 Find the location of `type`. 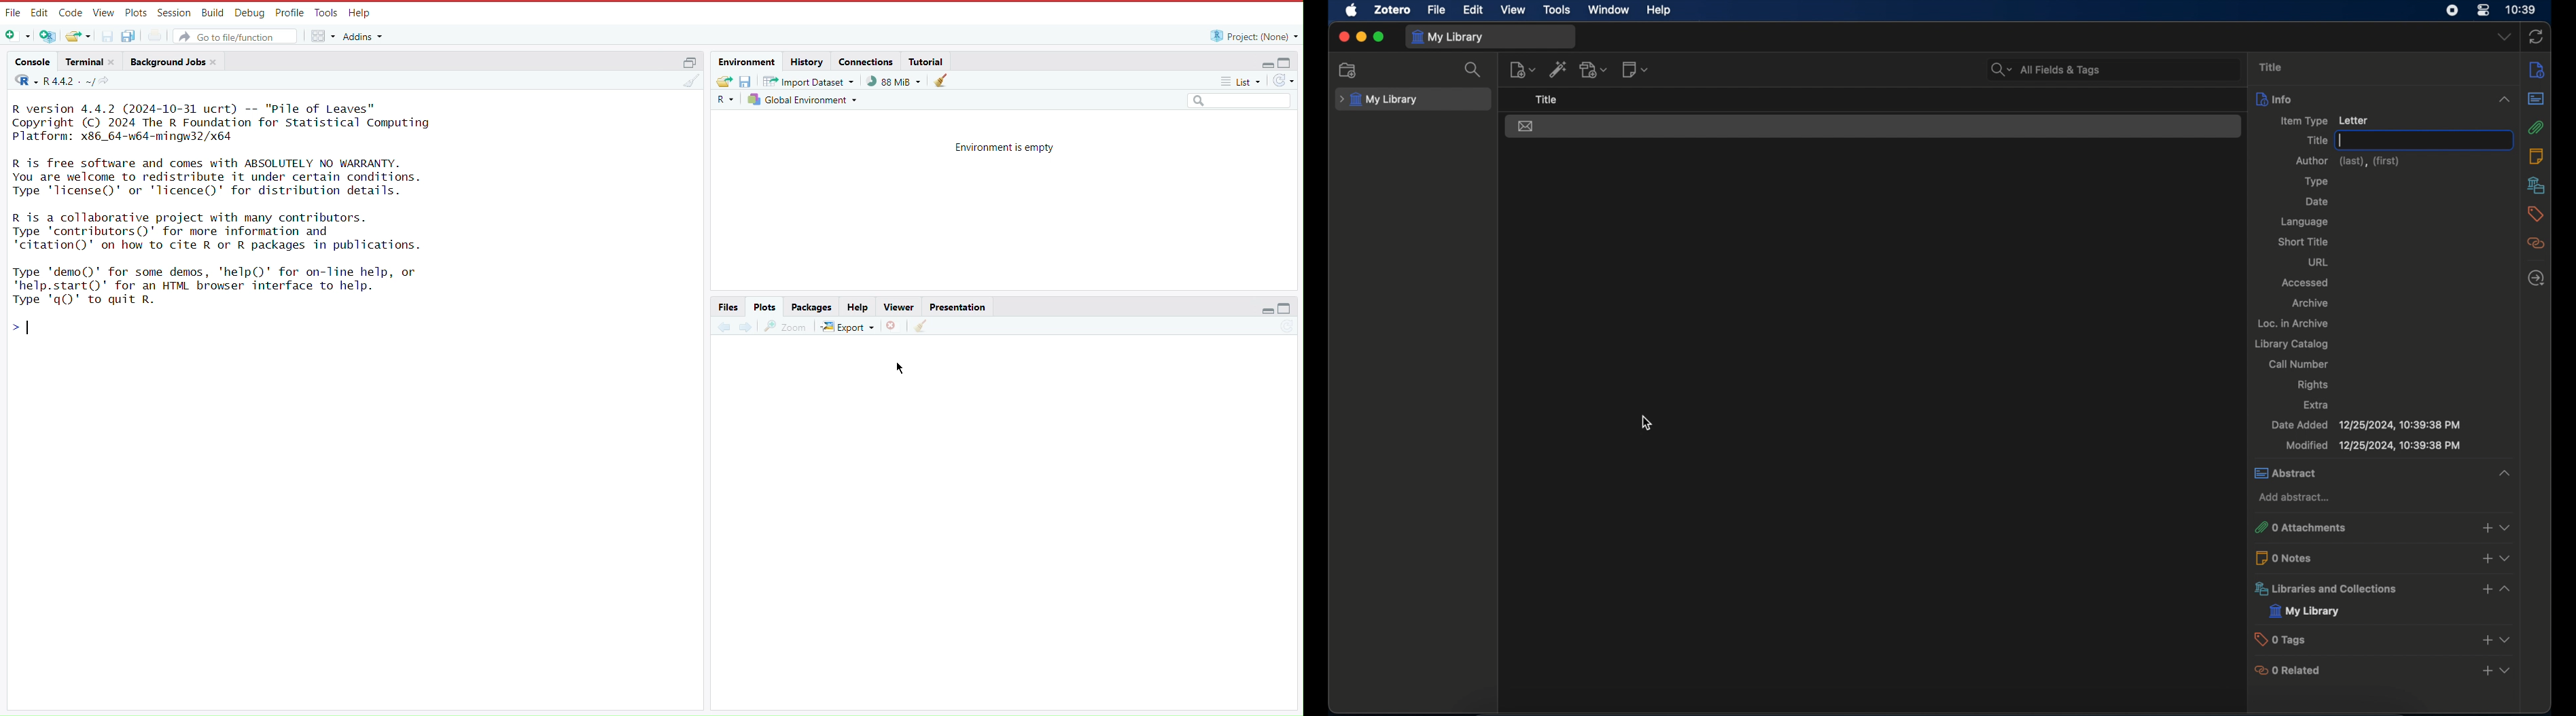

type is located at coordinates (2321, 182).